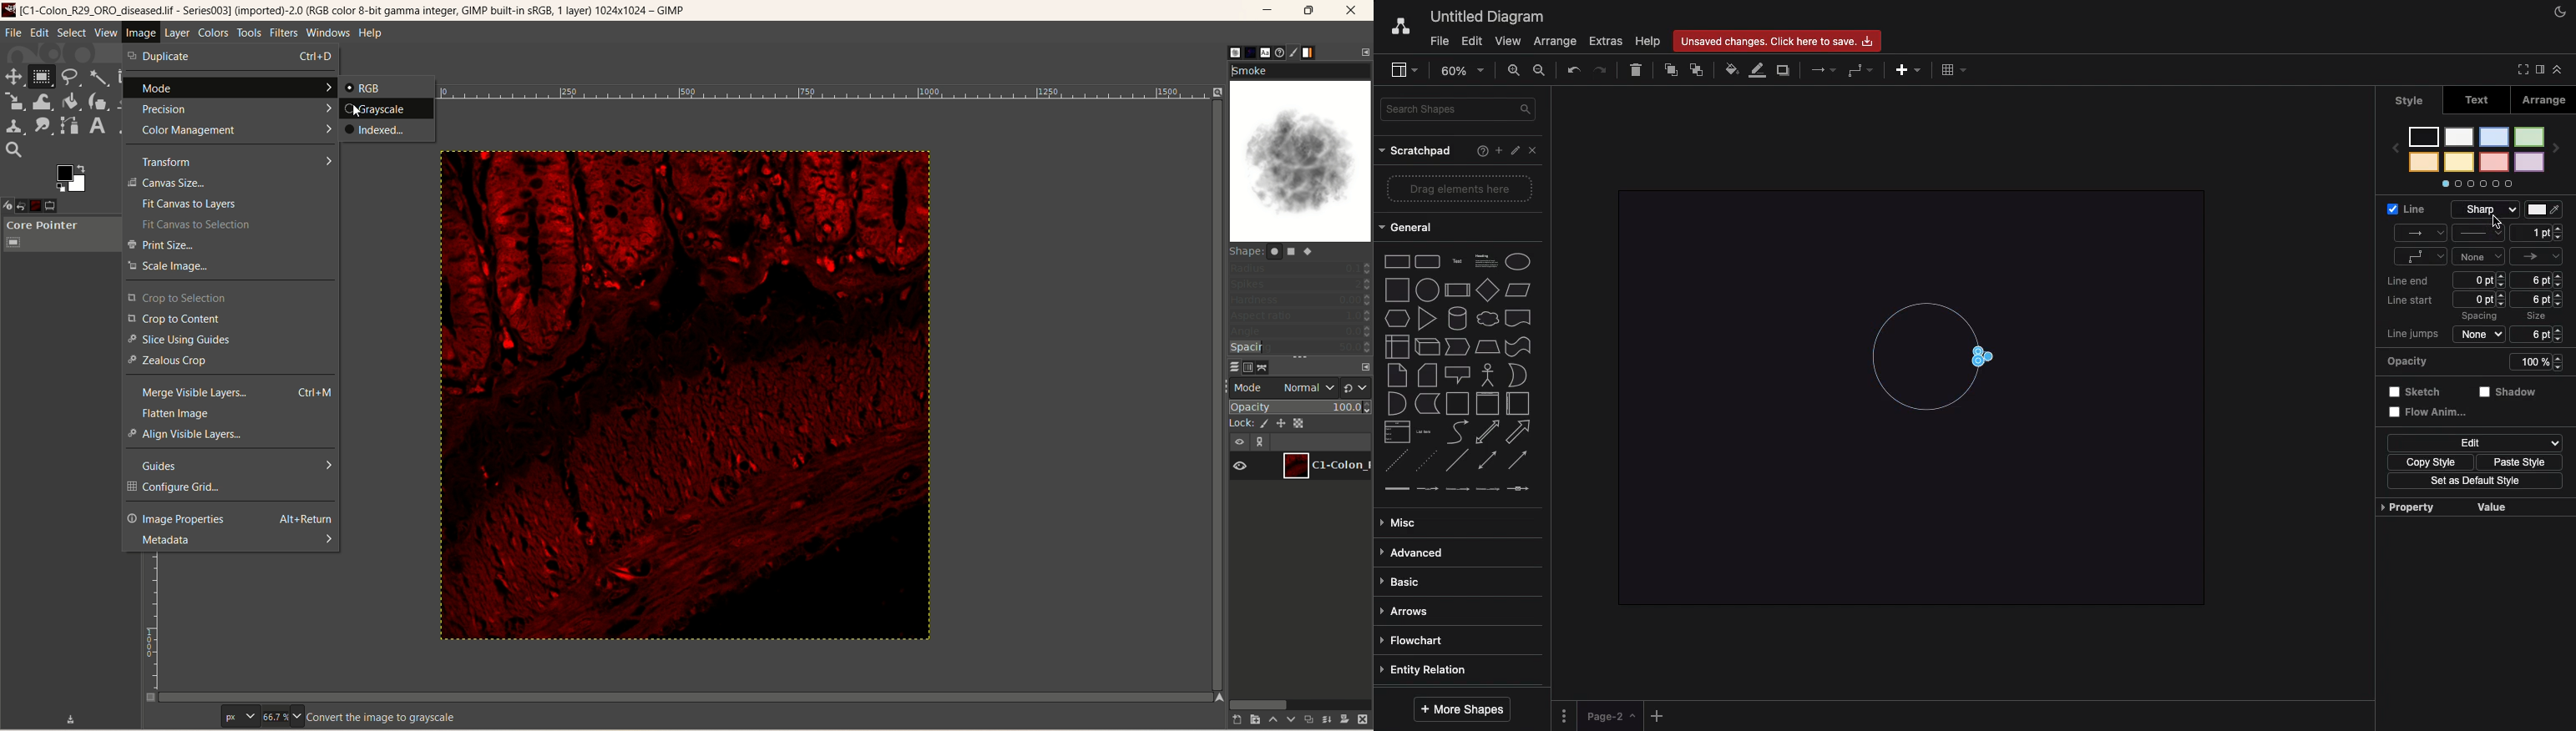 The image size is (2576, 756). I want to click on None, so click(2482, 258).